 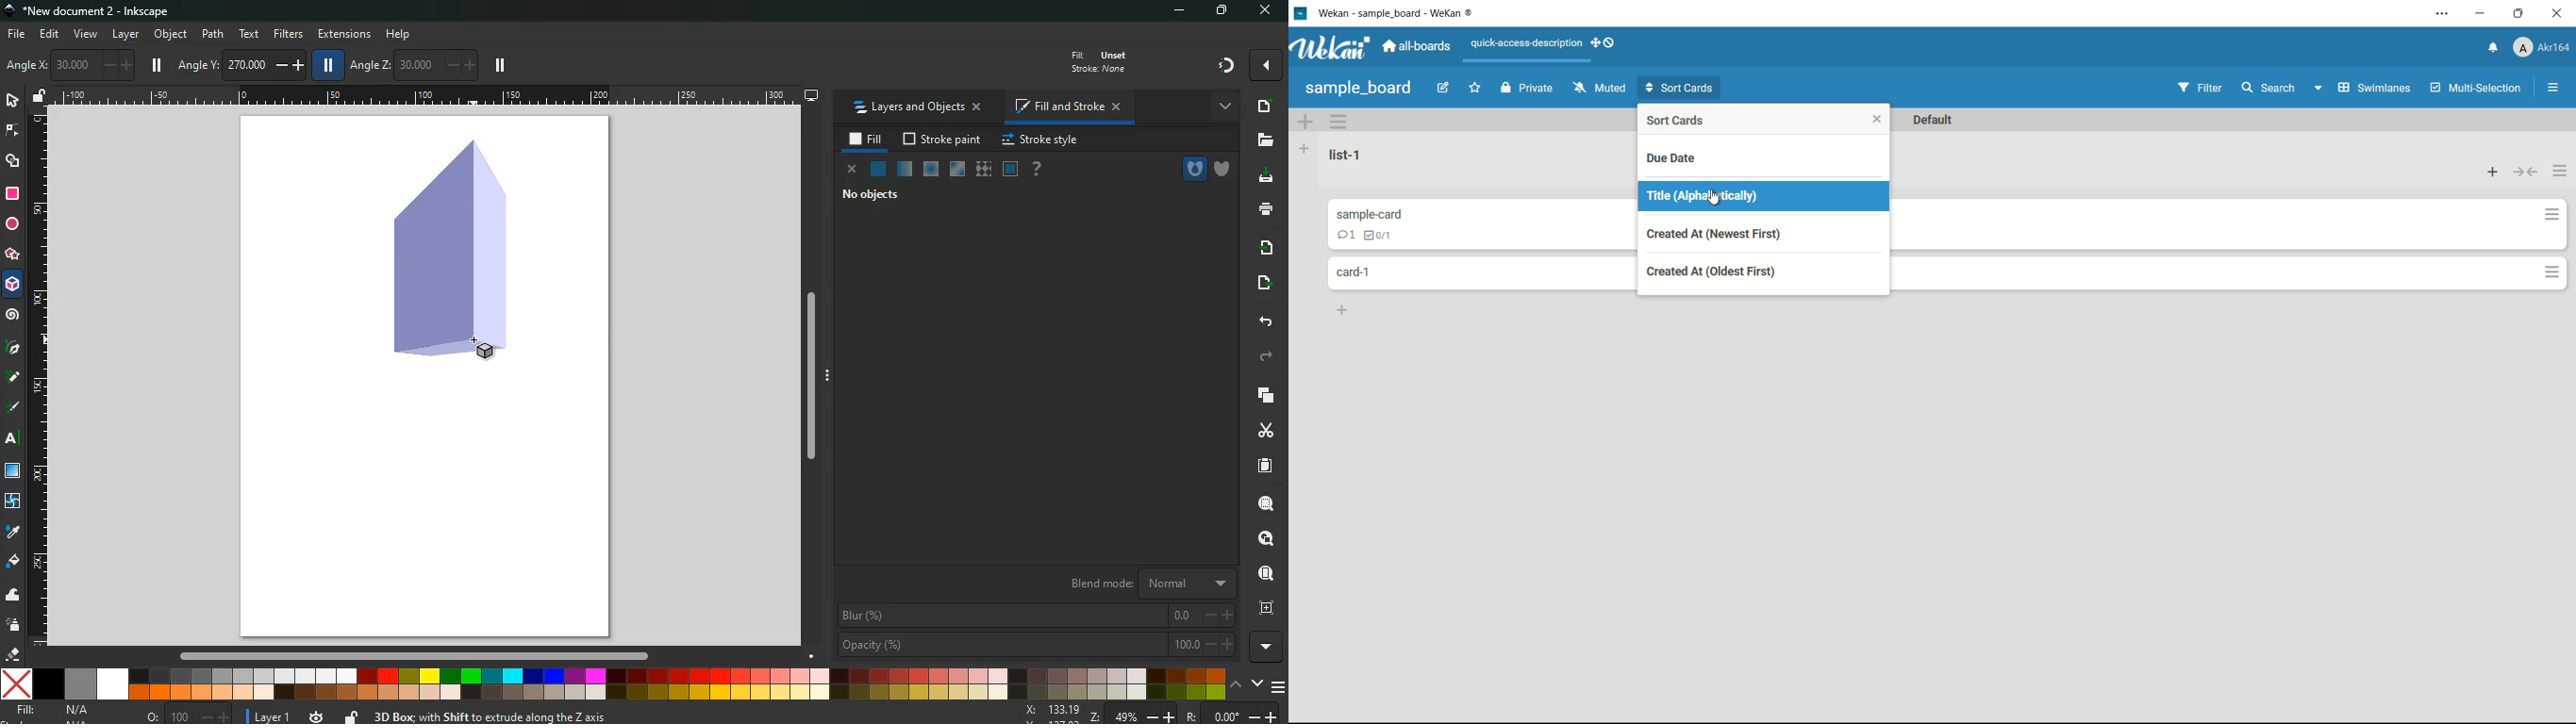 I want to click on maximize, so click(x=2521, y=13).